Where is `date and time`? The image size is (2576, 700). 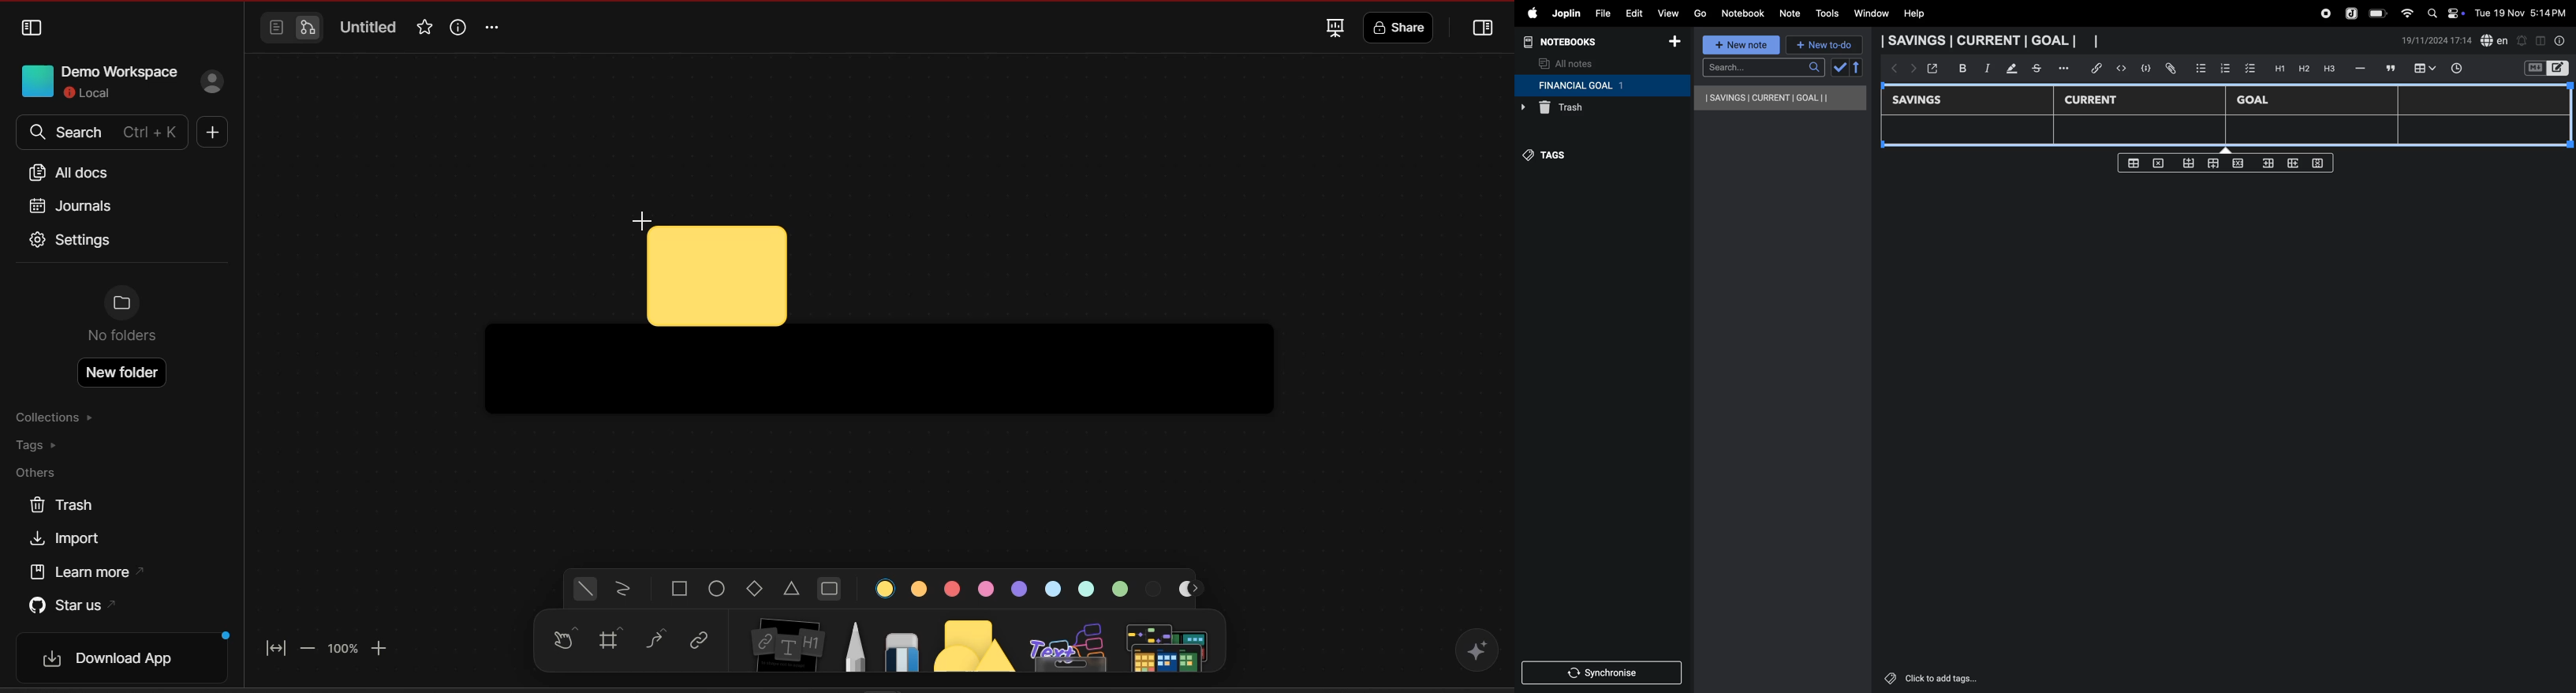 date and time is located at coordinates (2437, 41).